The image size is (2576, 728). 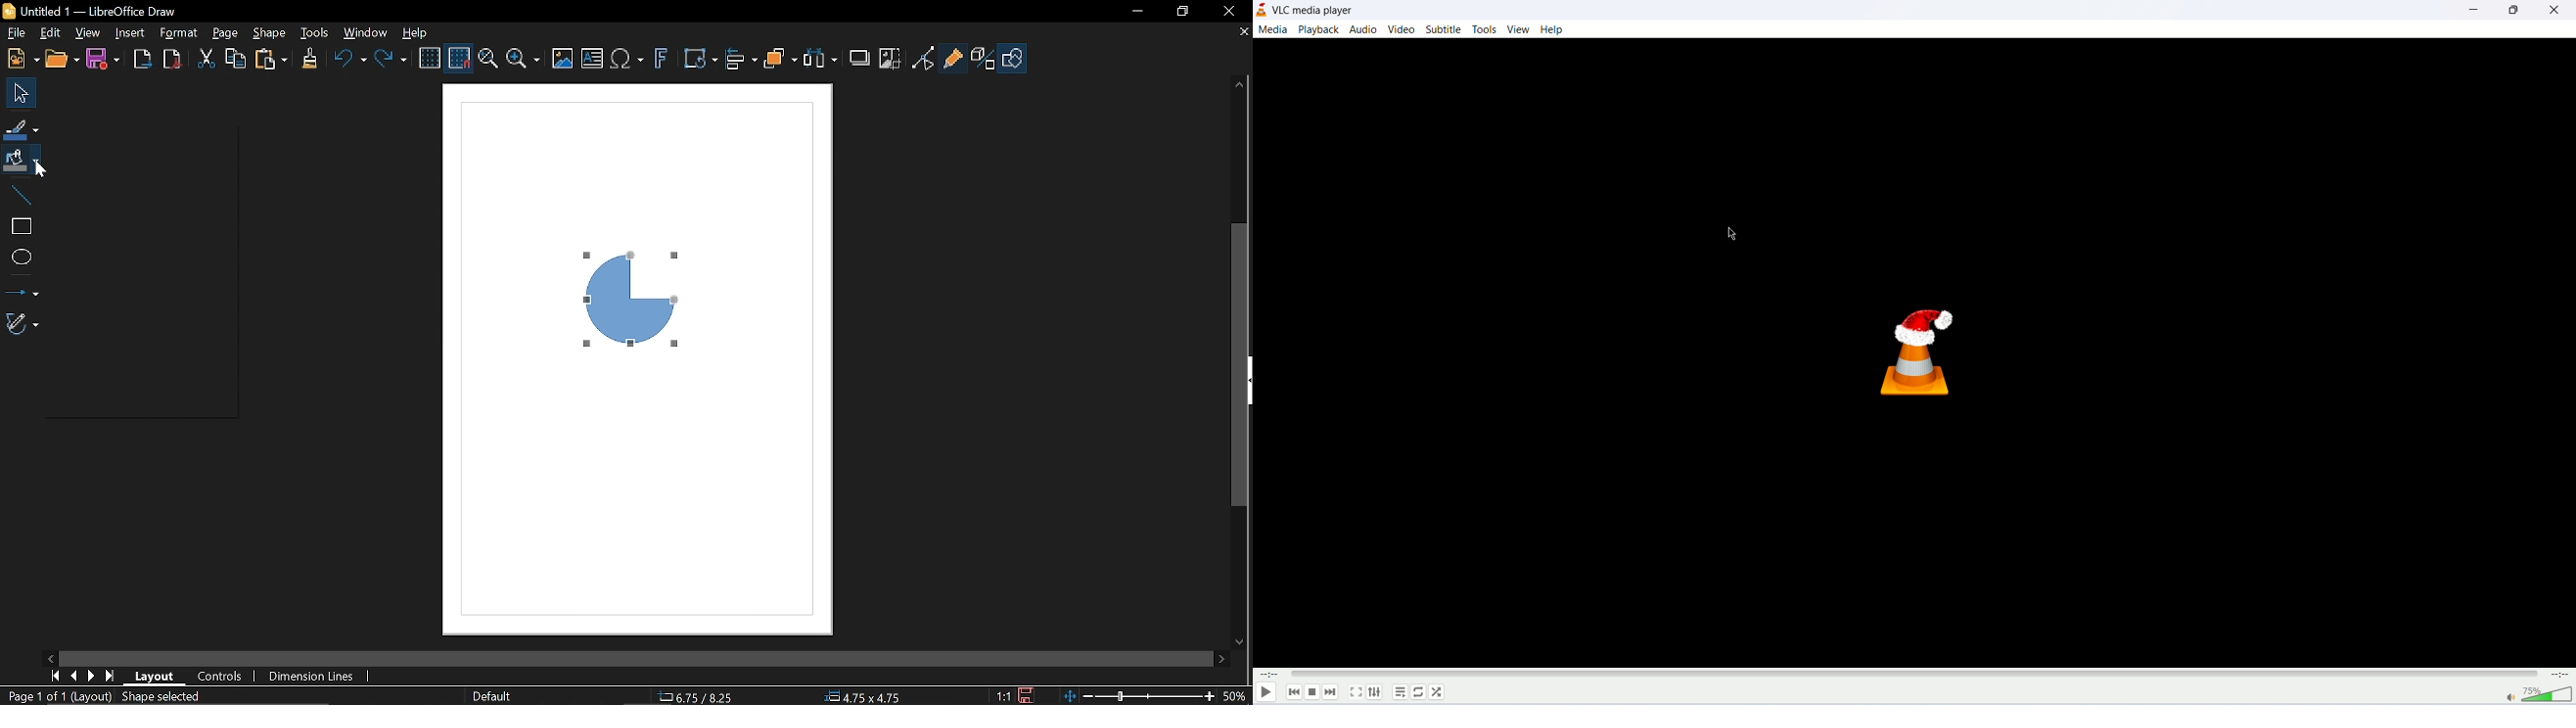 I want to click on Cut , so click(x=206, y=59).